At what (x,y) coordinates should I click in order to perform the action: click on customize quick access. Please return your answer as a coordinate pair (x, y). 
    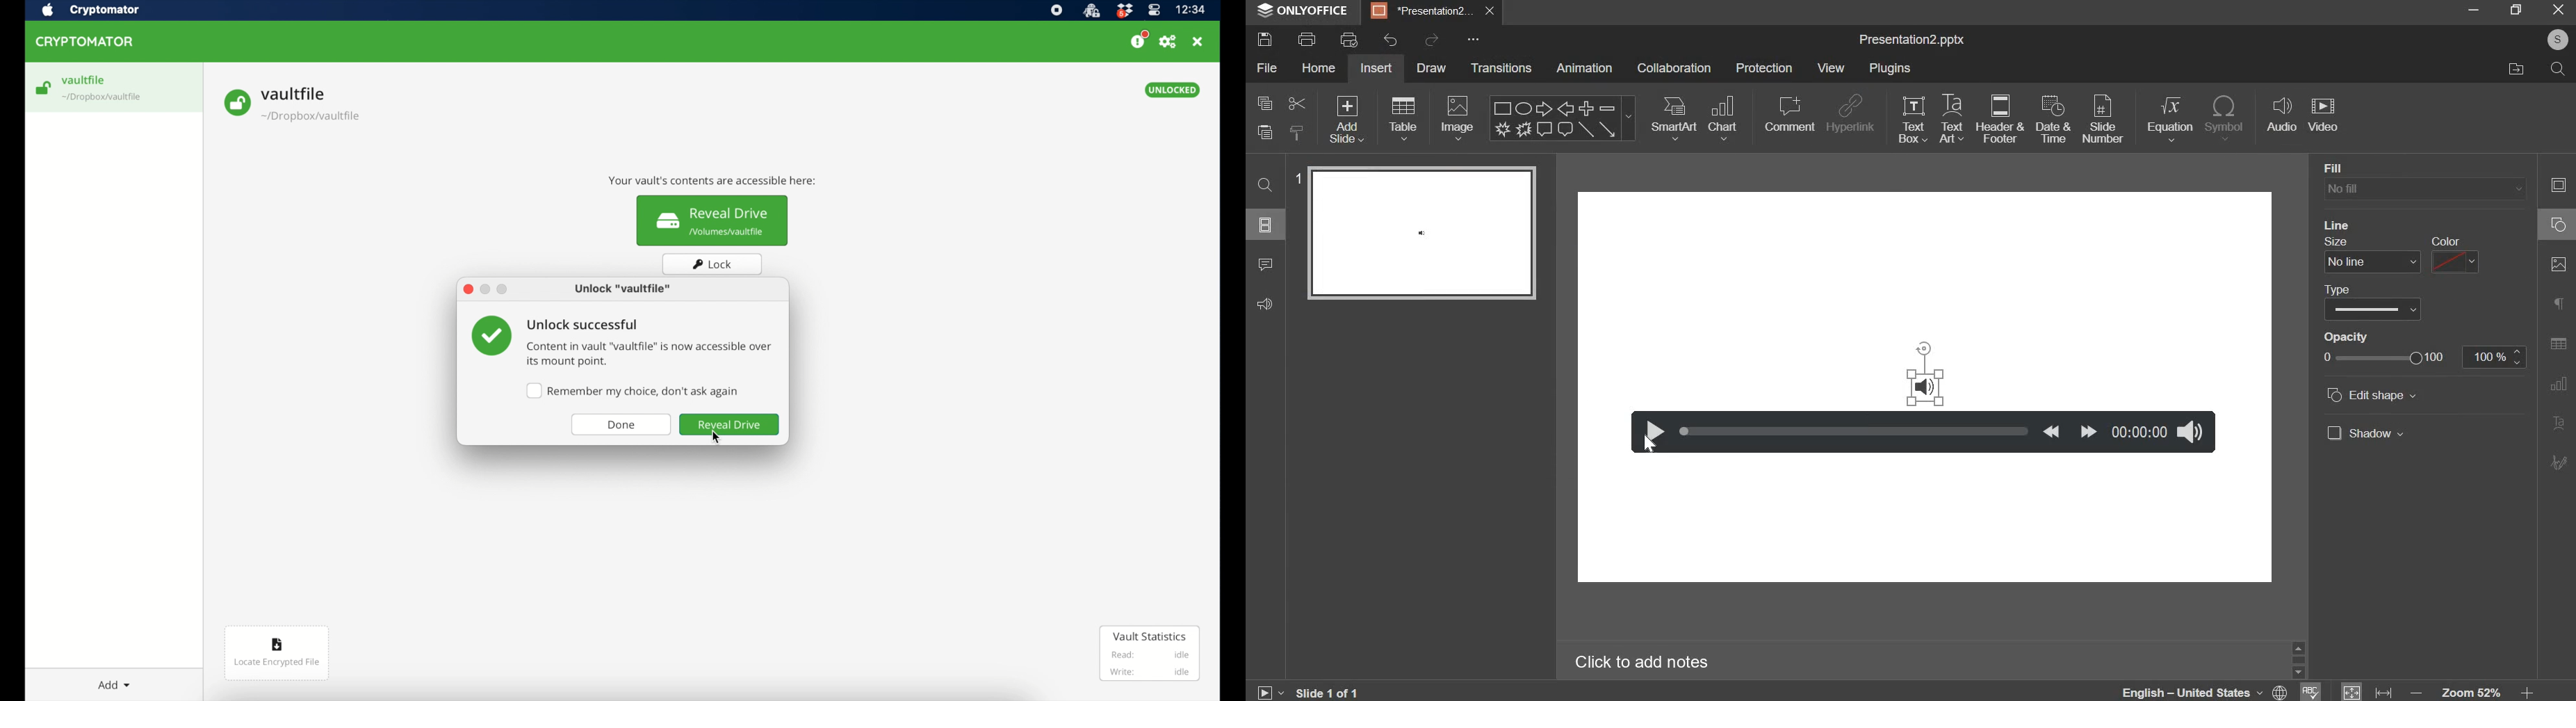
    Looking at the image, I should click on (1472, 39).